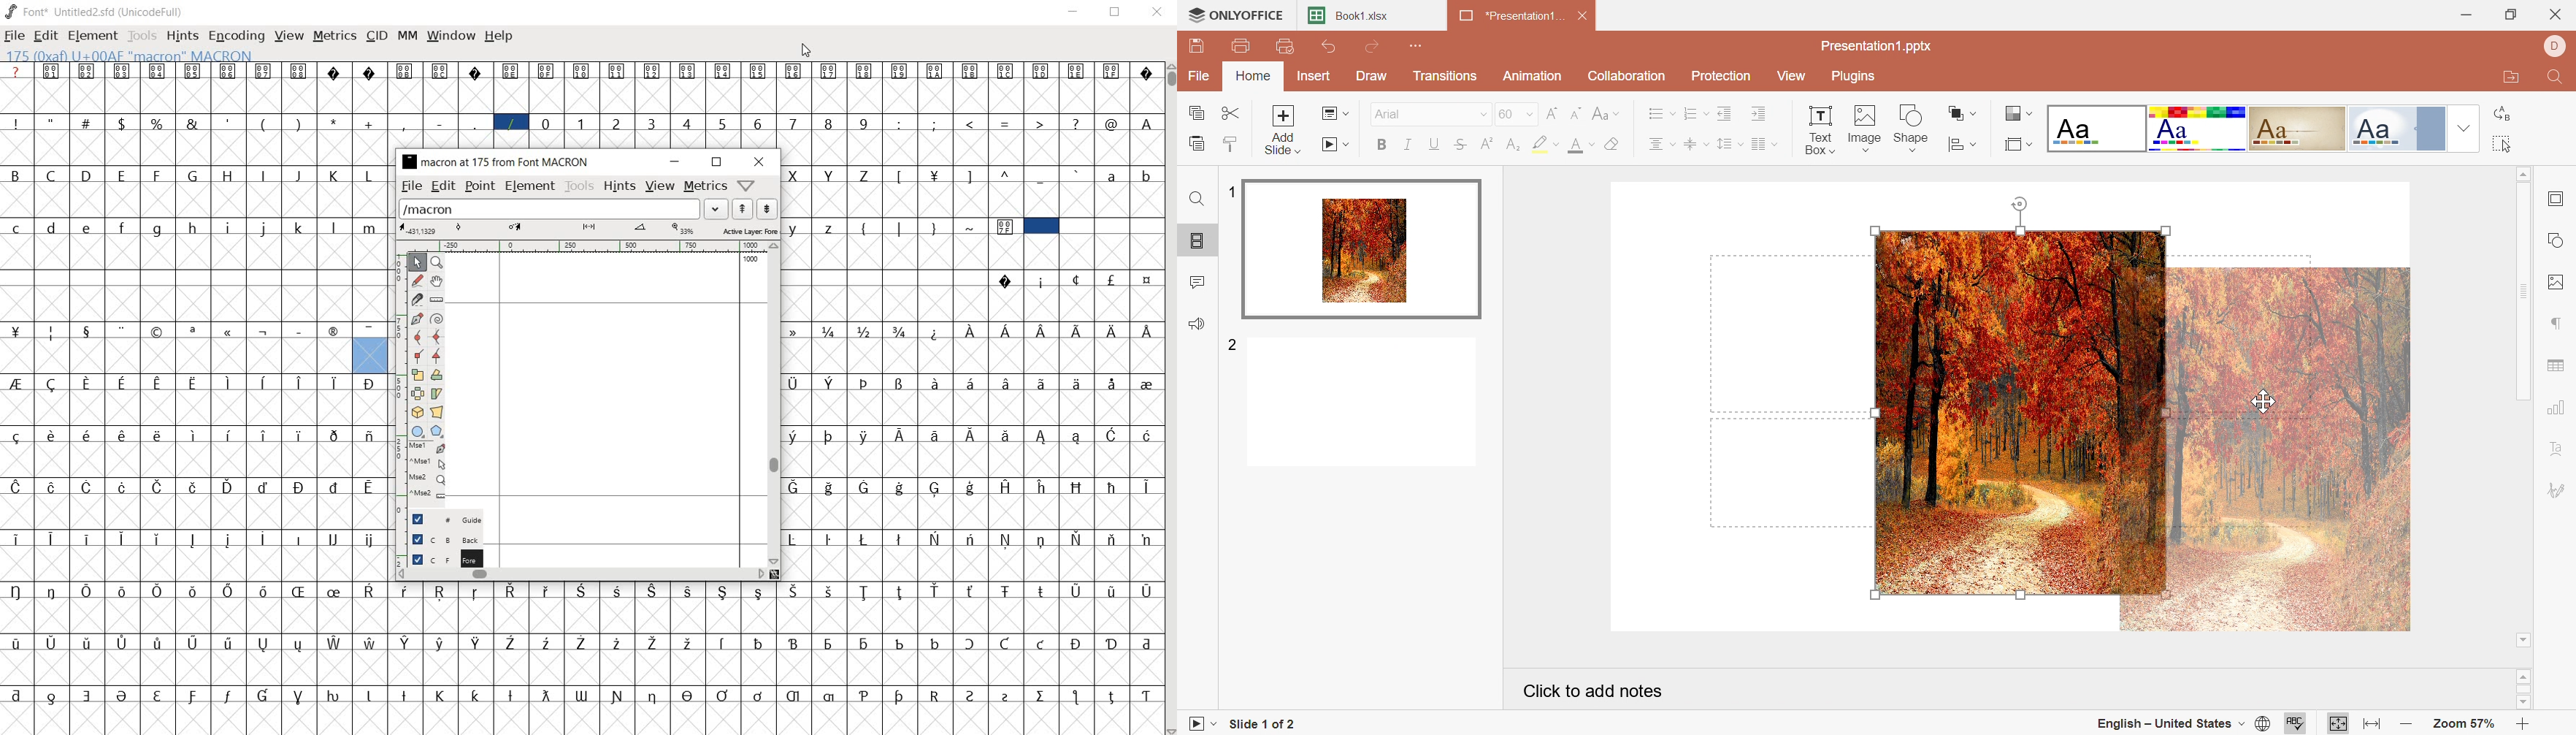  I want to click on drop down, so click(716, 207).